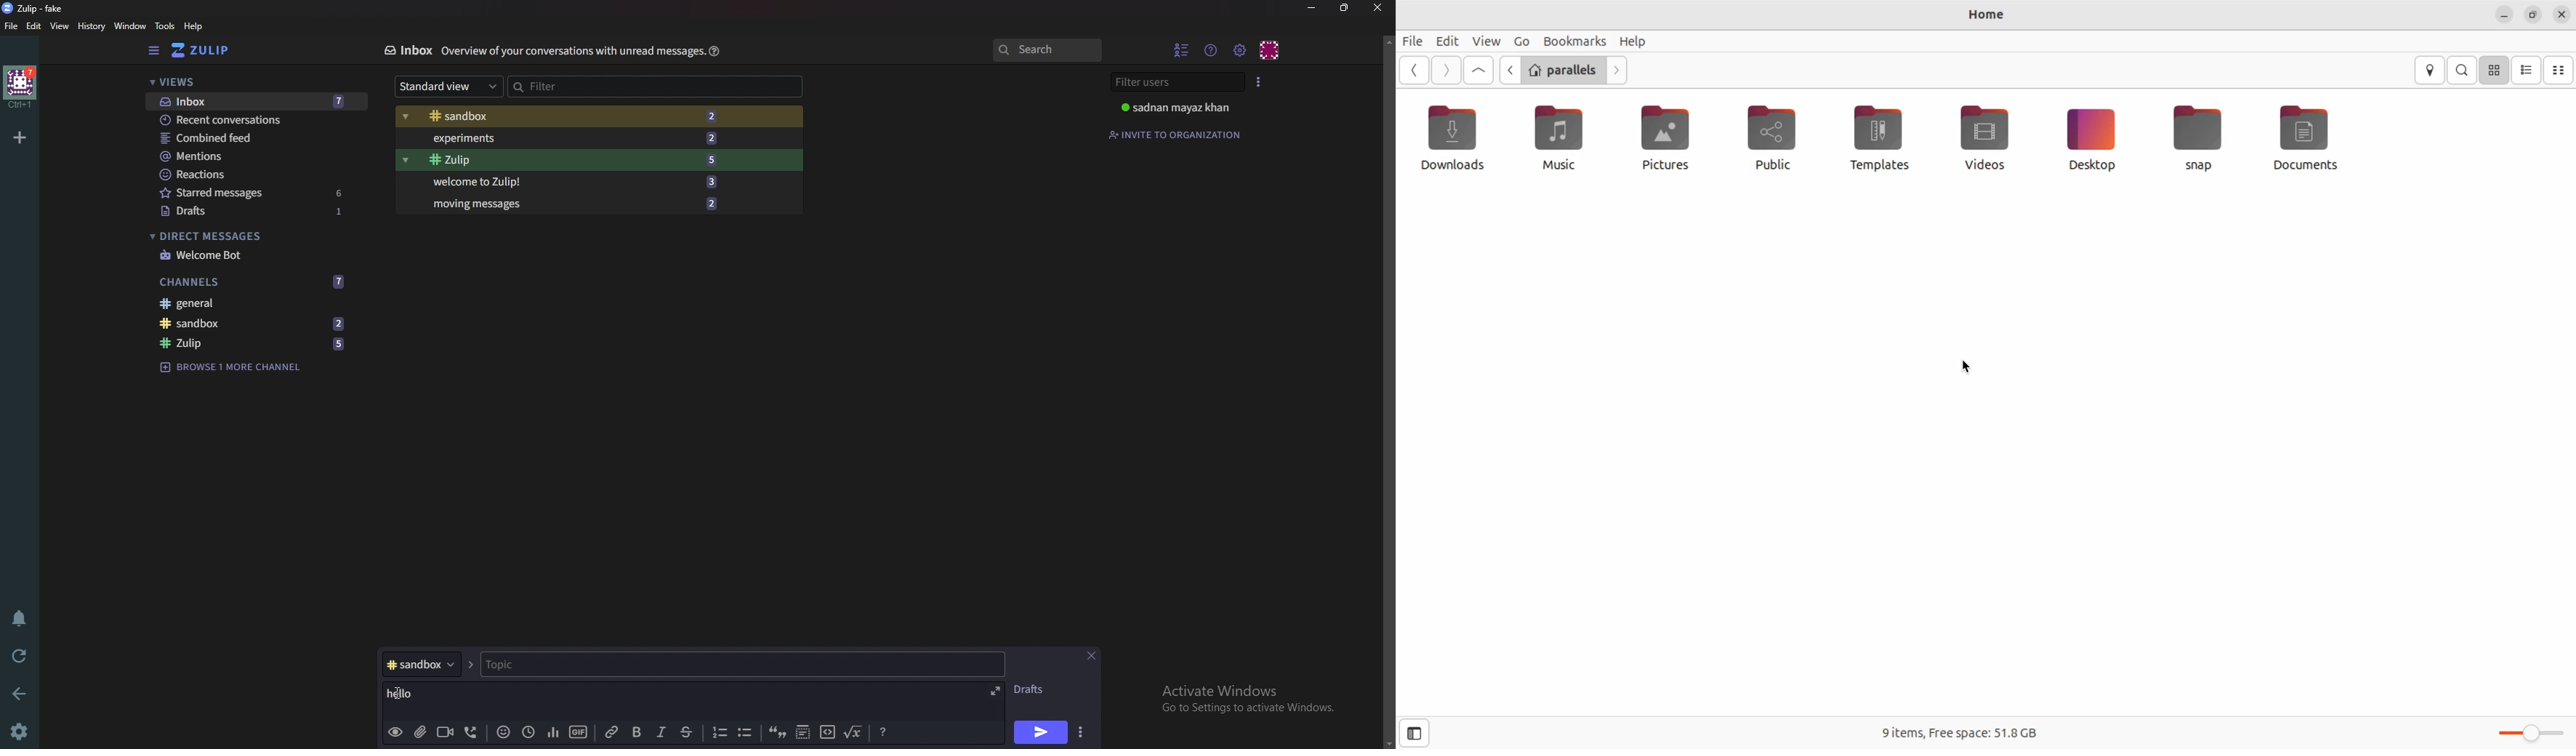  Describe the element at coordinates (22, 655) in the screenshot. I see `Reload` at that location.